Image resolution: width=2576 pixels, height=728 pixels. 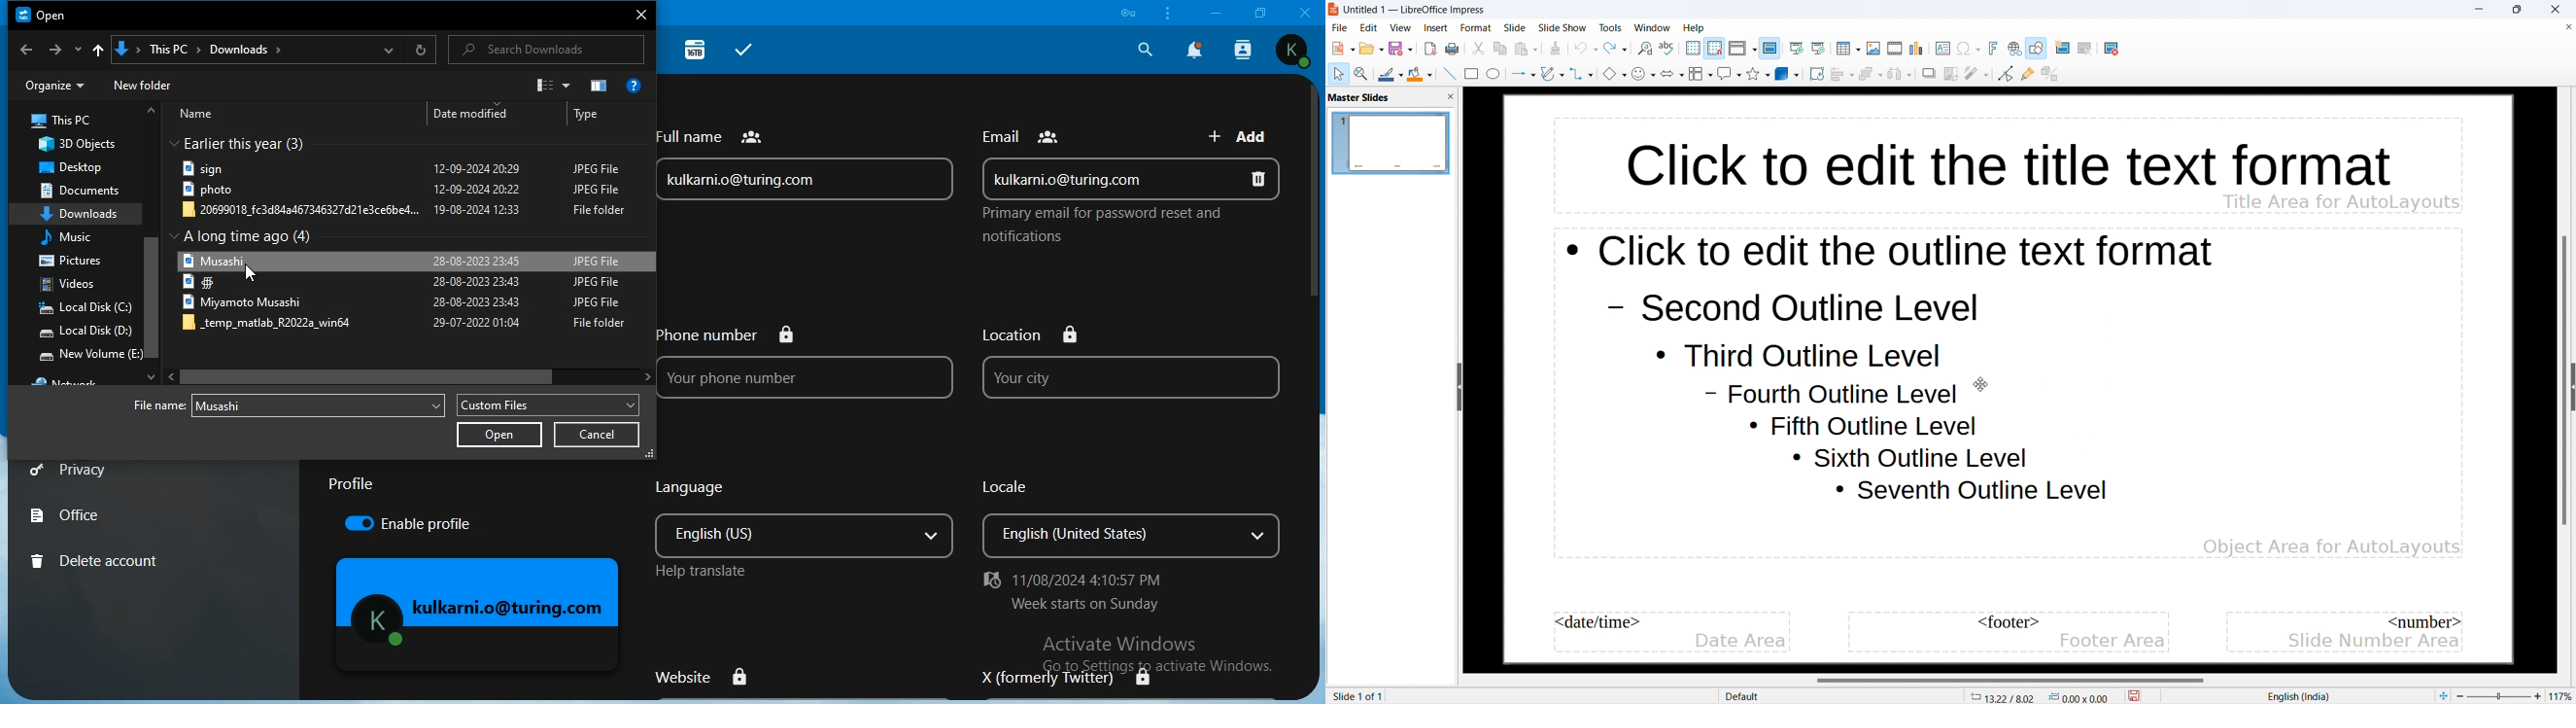 I want to click on find and replace, so click(x=1645, y=49).